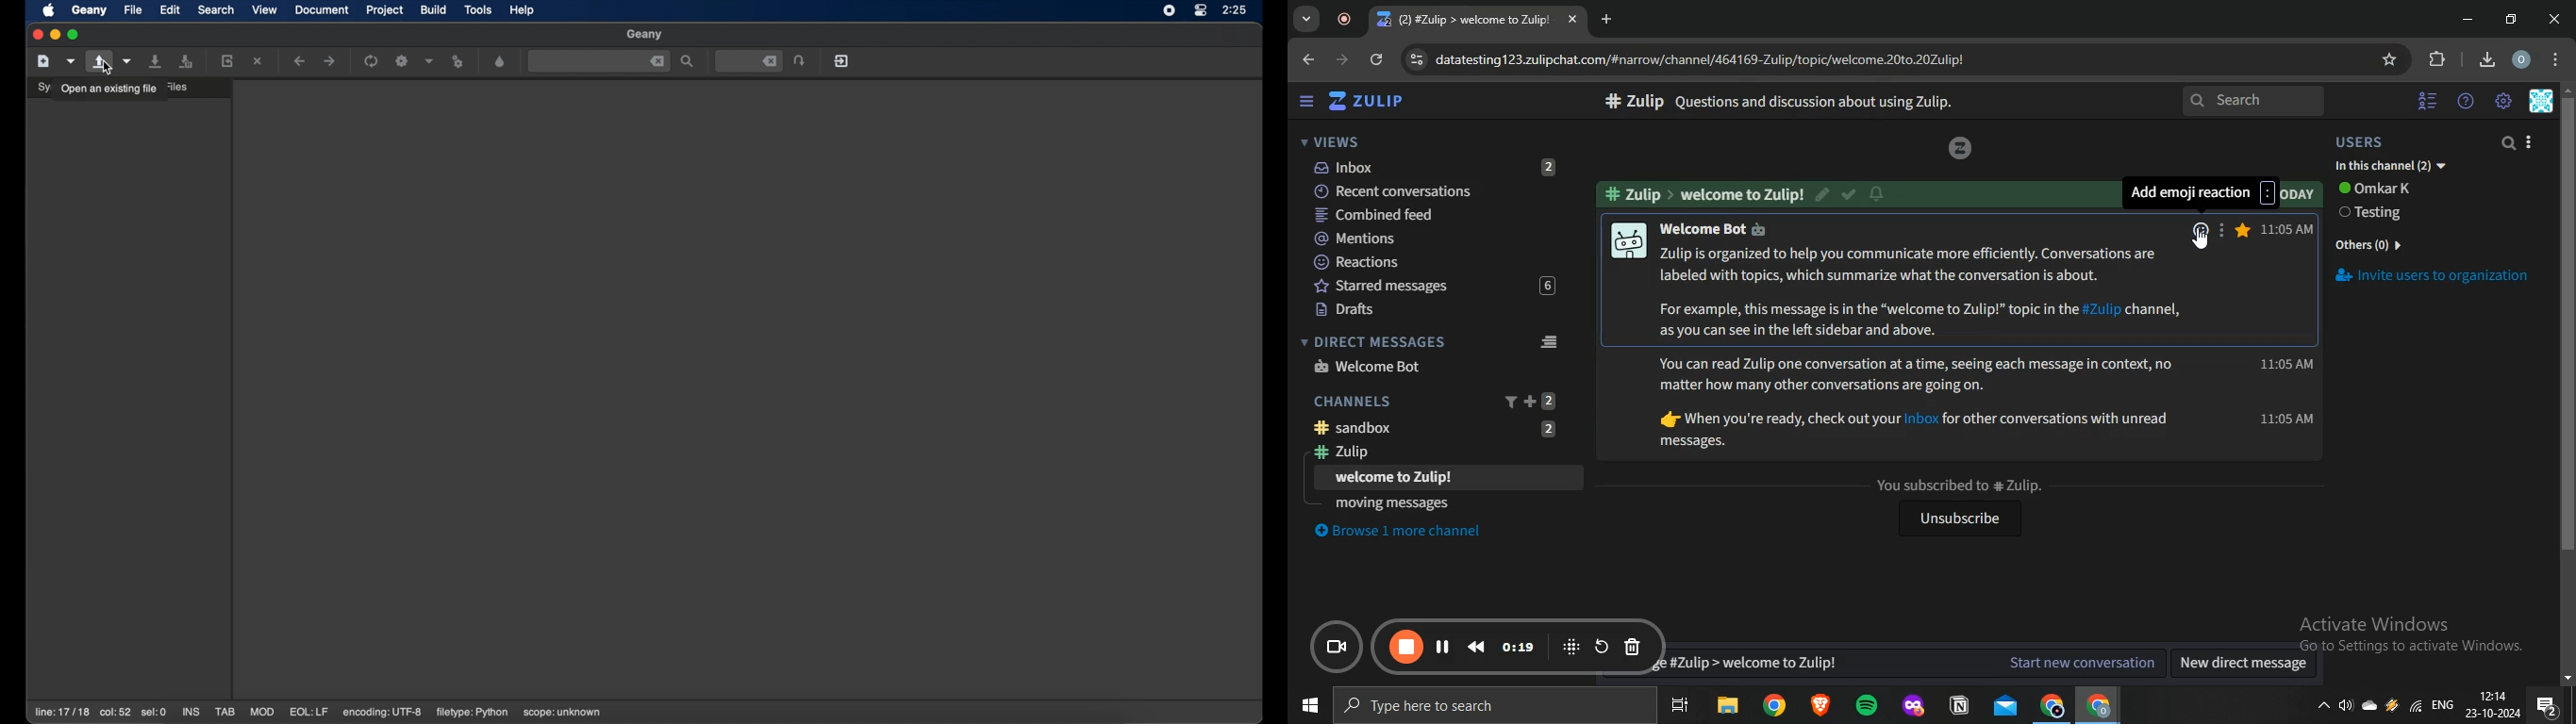  What do you see at coordinates (2544, 102) in the screenshot?
I see `personal menu` at bounding box center [2544, 102].